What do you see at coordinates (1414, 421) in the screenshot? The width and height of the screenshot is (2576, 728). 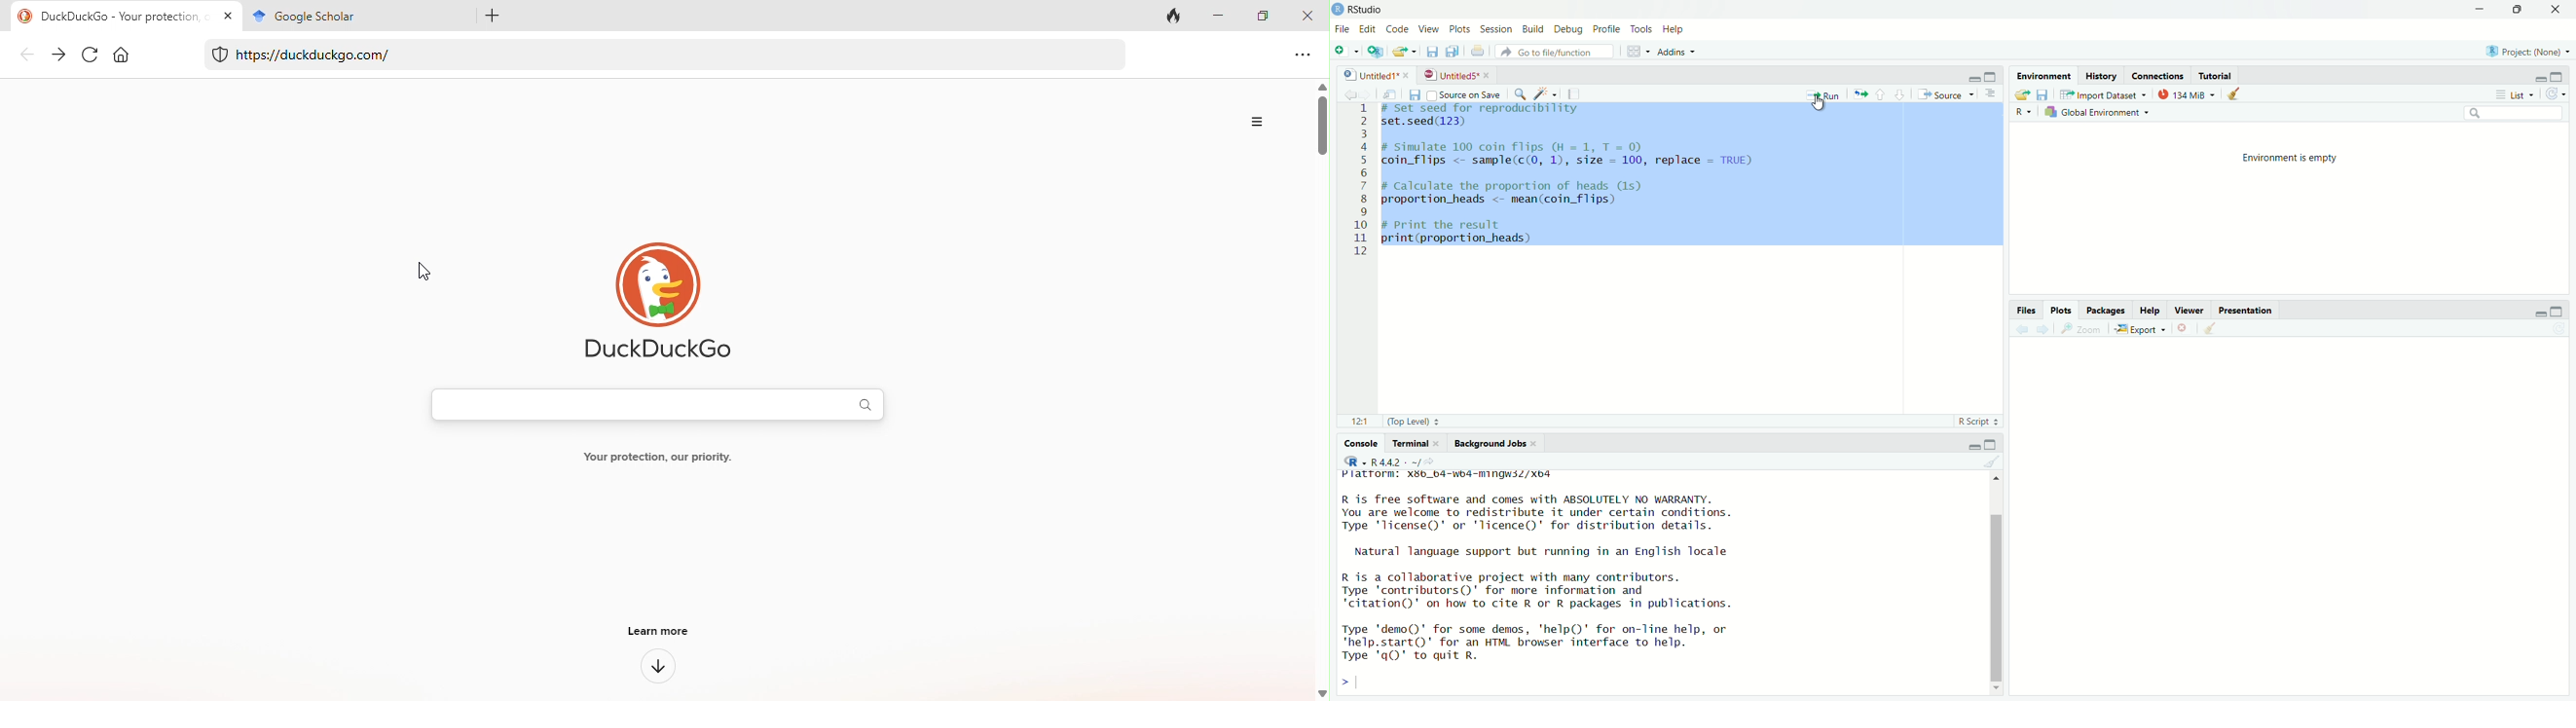 I see `(Top level)` at bounding box center [1414, 421].